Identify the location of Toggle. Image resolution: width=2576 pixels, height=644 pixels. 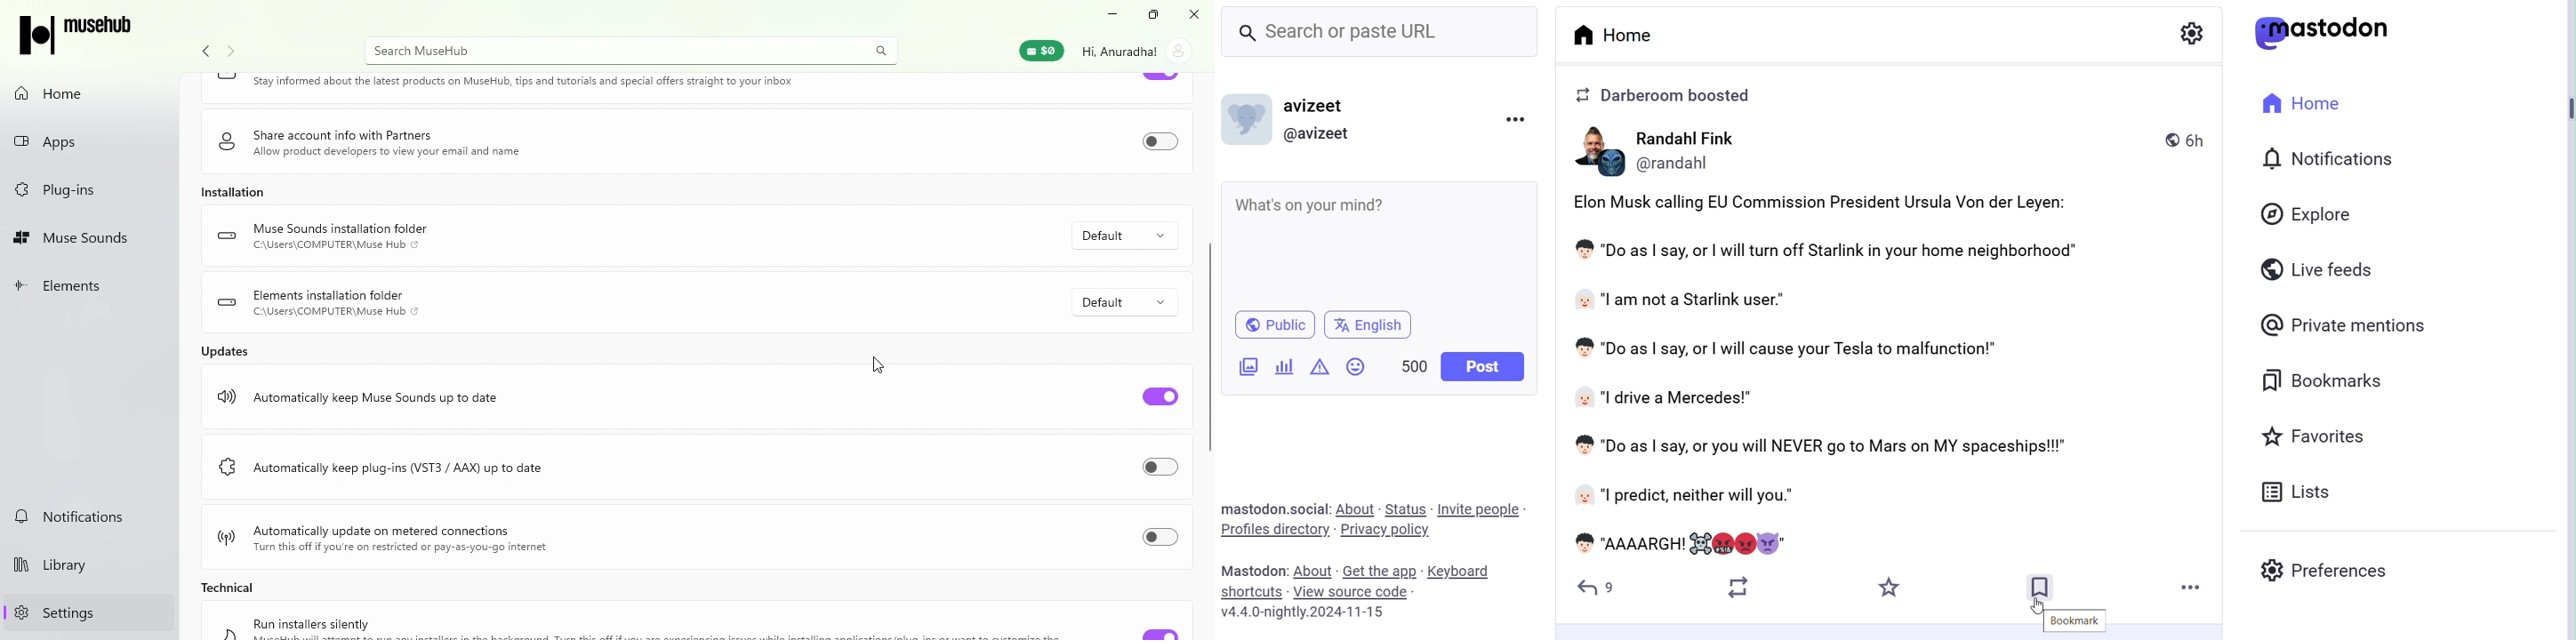
(1160, 396).